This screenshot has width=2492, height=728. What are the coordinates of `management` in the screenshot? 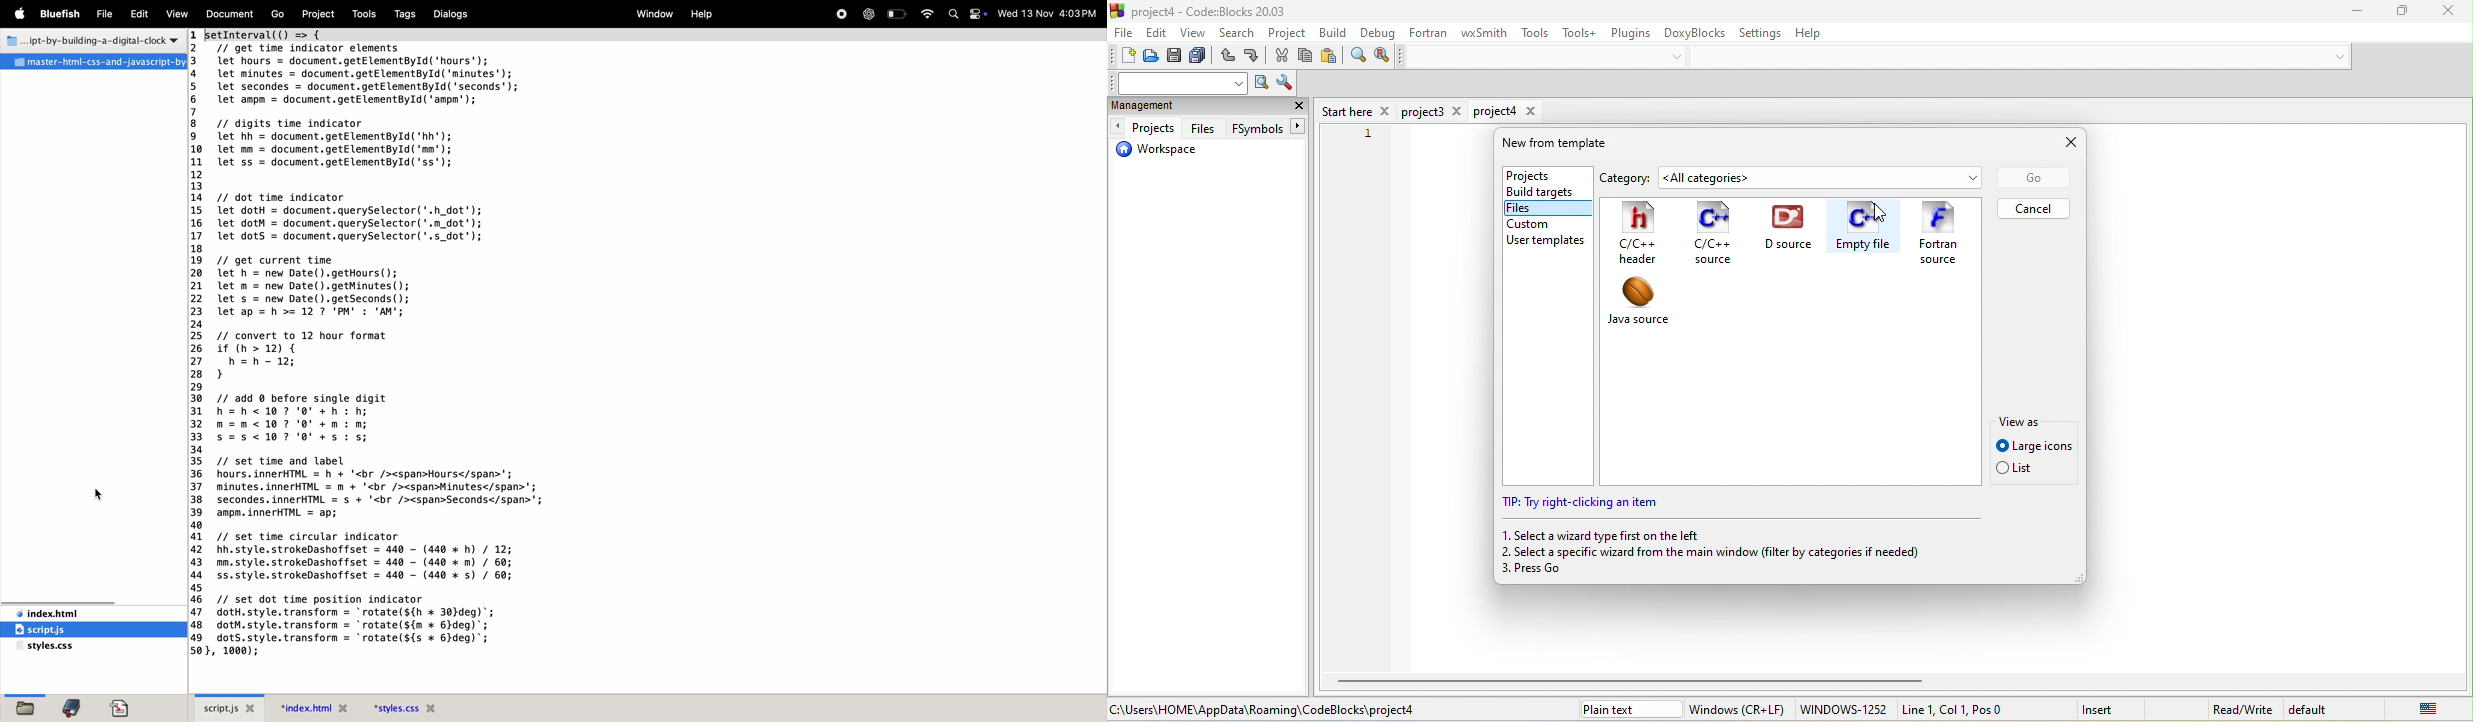 It's located at (1168, 107).